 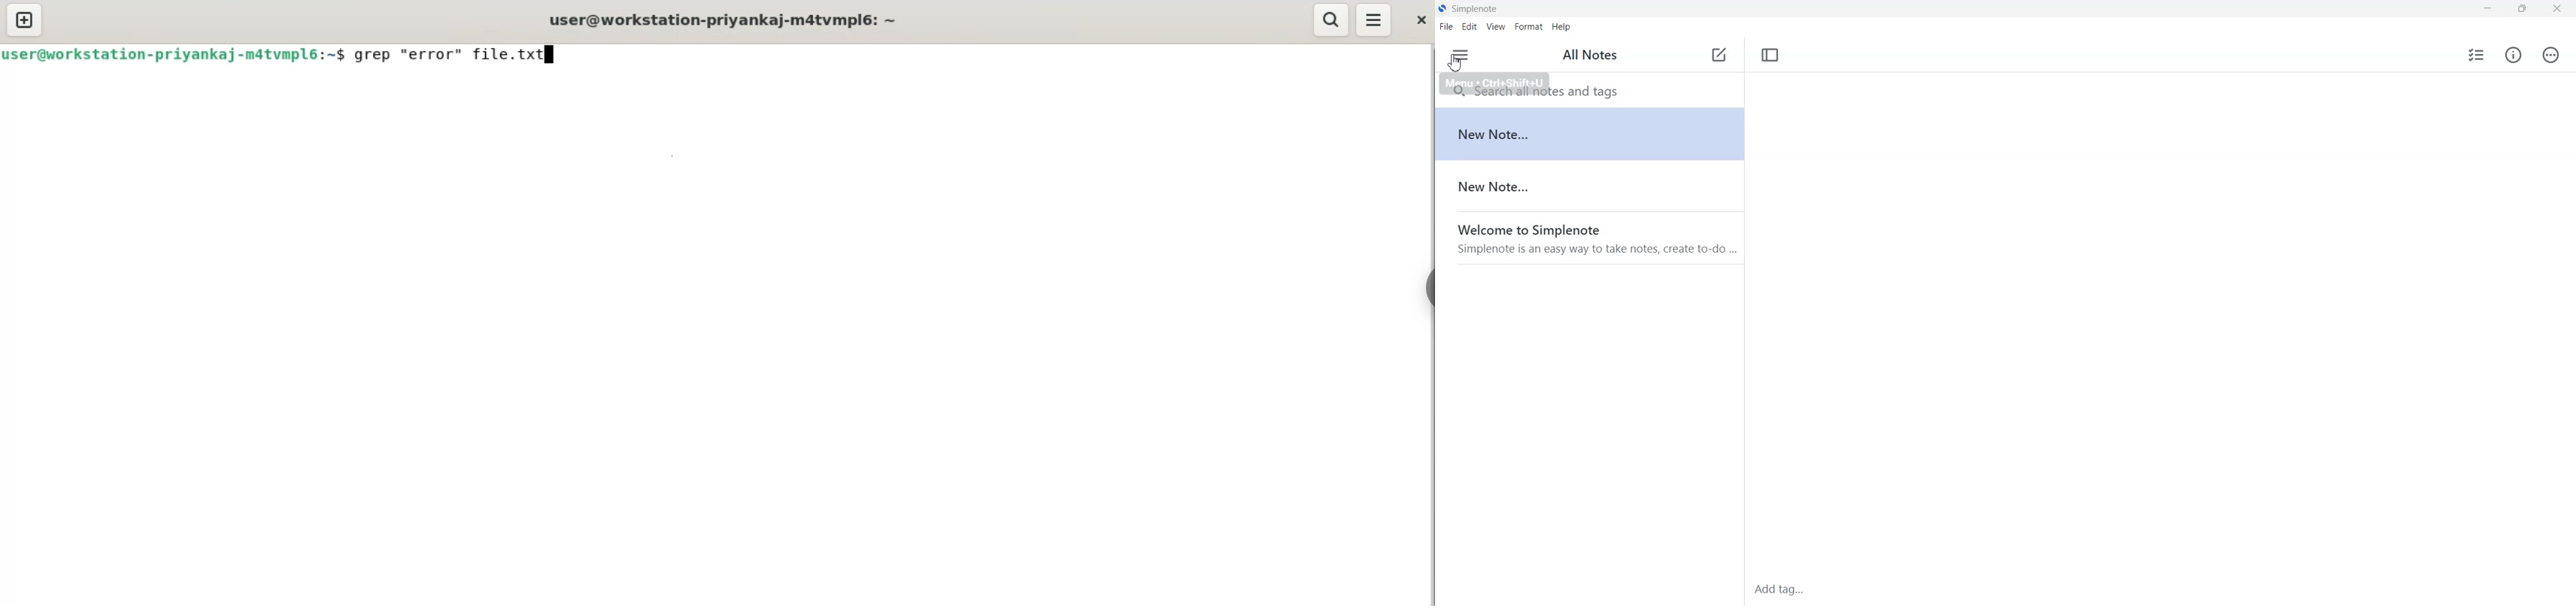 I want to click on Toggle Focus Mode, so click(x=1770, y=56).